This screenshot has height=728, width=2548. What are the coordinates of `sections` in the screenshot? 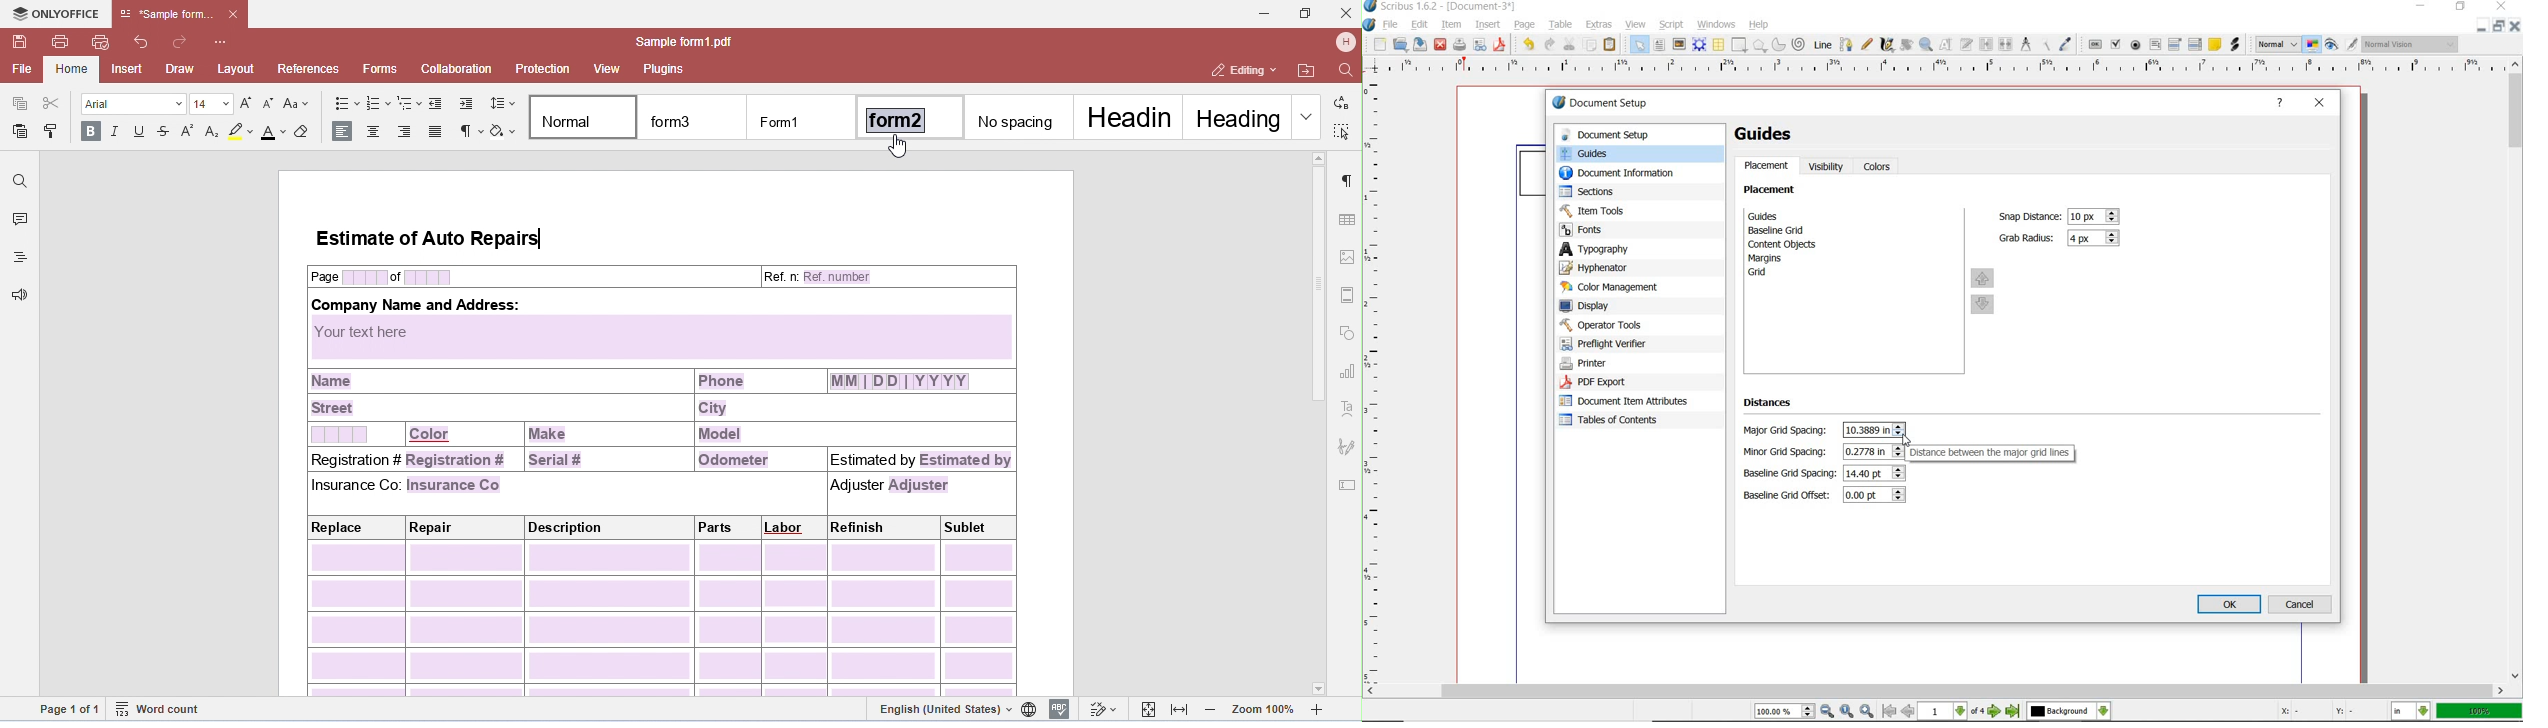 It's located at (1630, 193).